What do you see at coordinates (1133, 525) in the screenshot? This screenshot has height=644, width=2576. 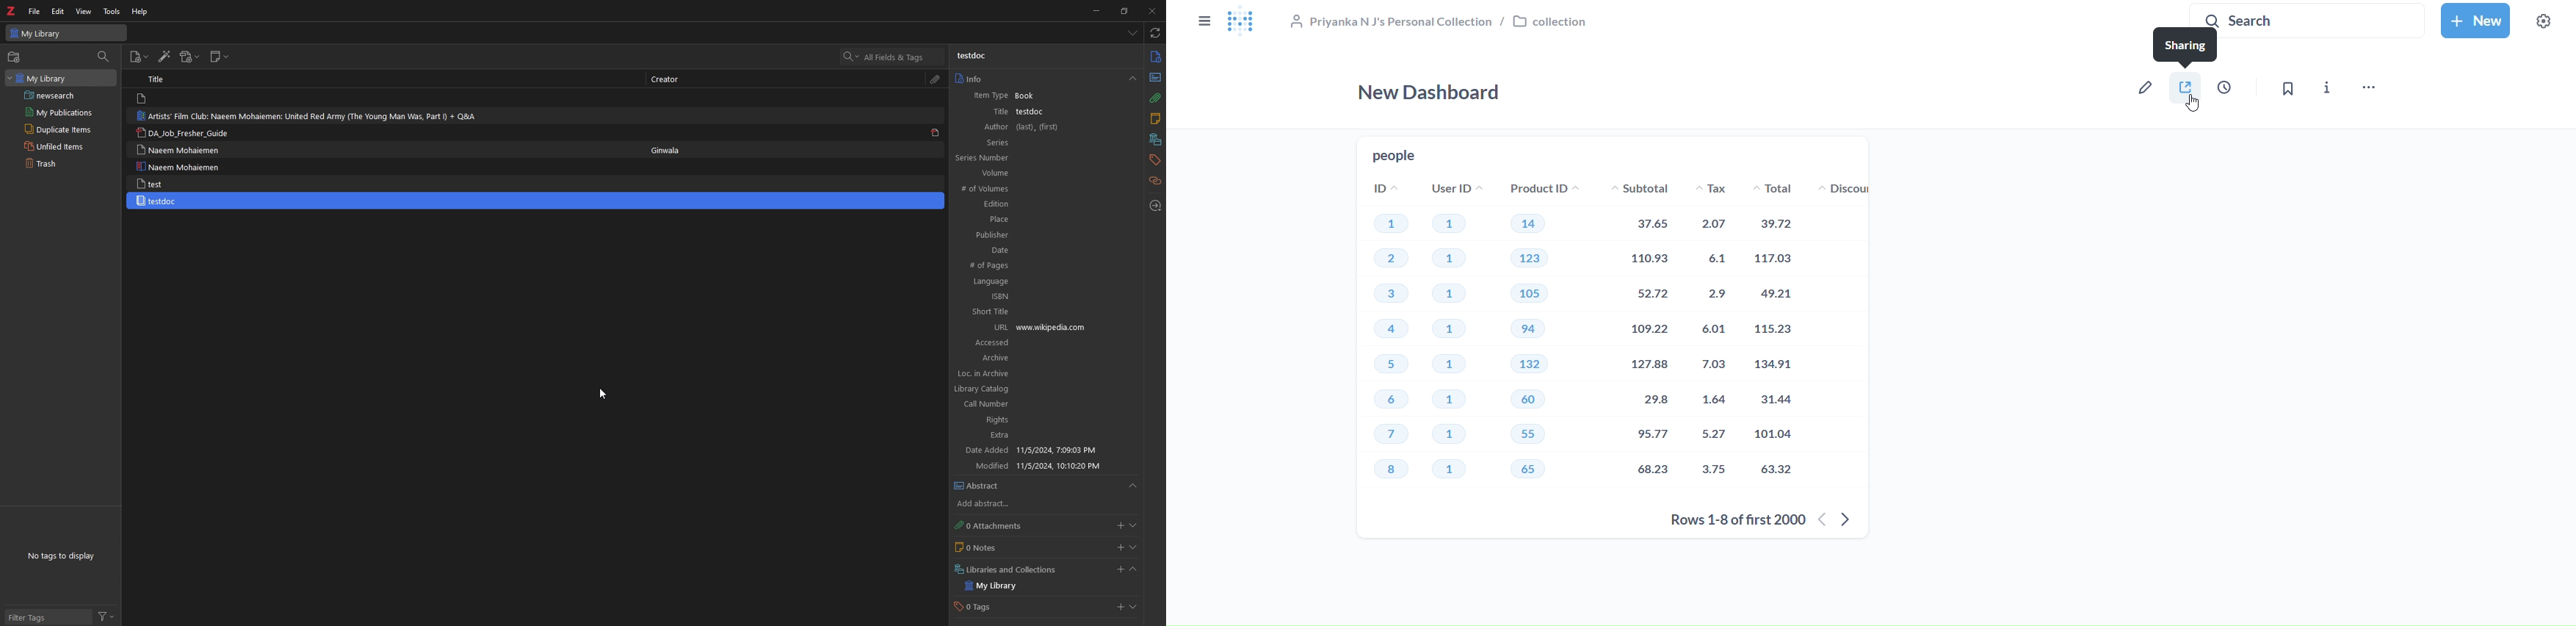 I see `show` at bounding box center [1133, 525].